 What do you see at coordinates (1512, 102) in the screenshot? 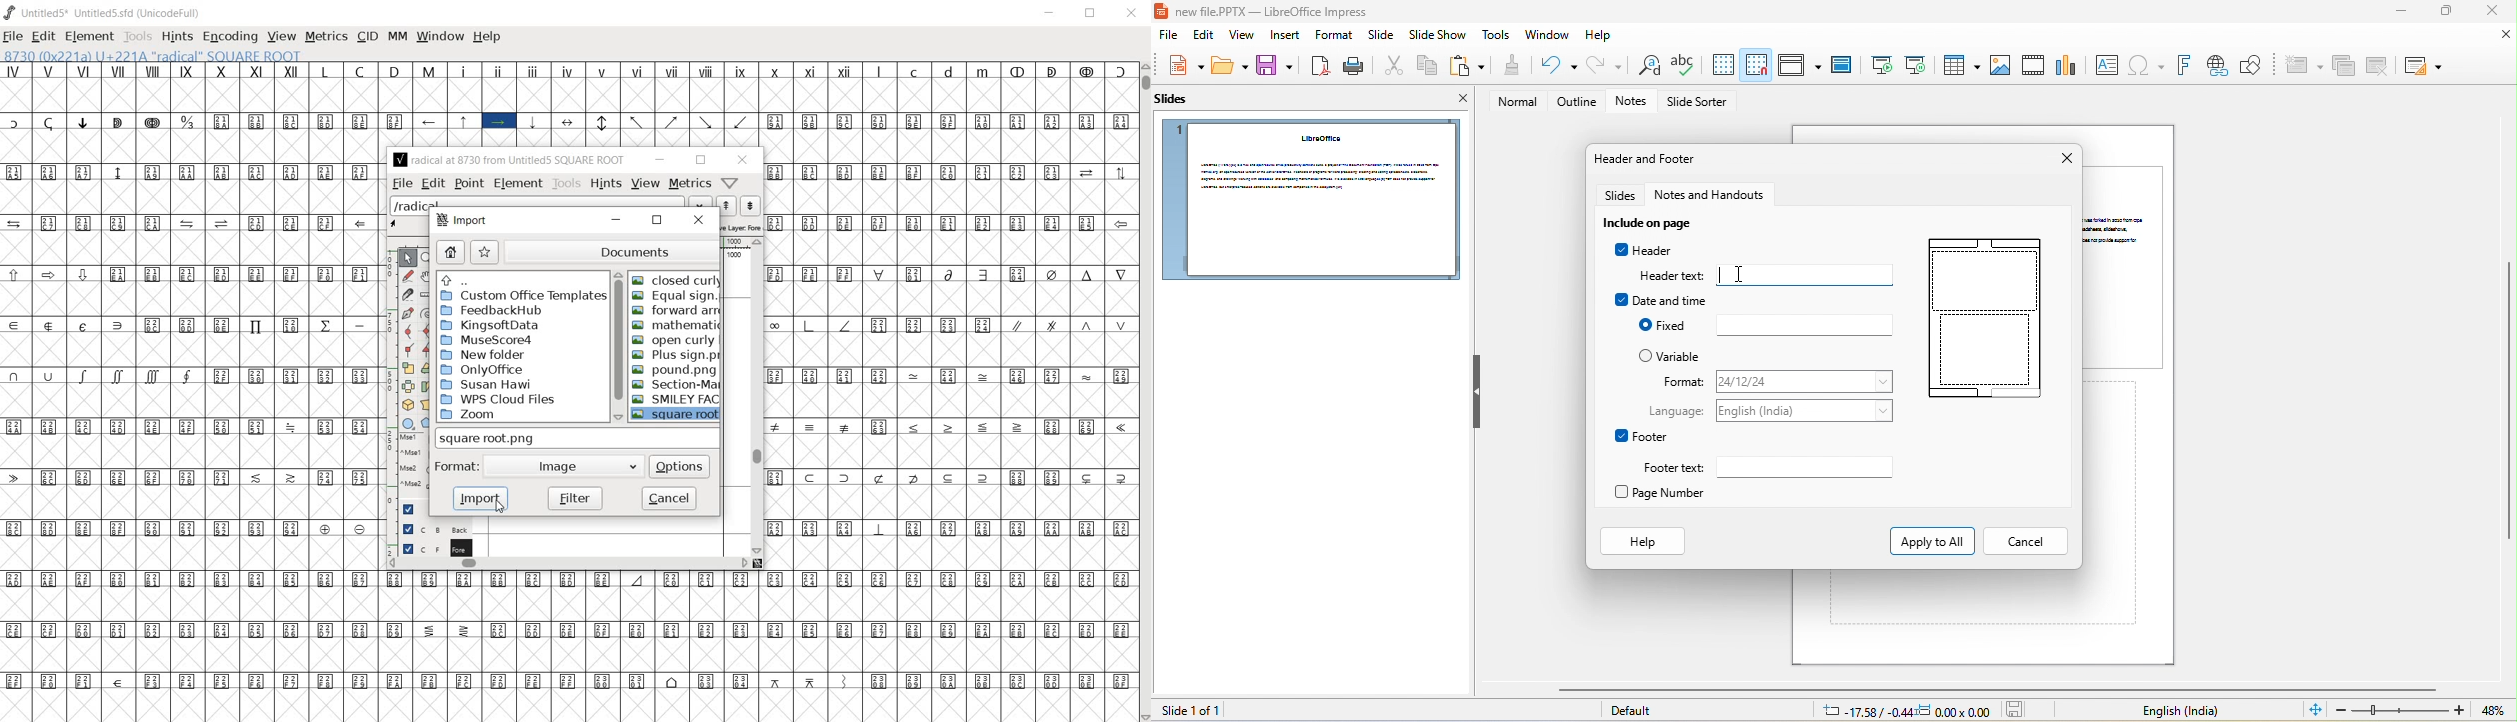
I see `normal` at bounding box center [1512, 102].